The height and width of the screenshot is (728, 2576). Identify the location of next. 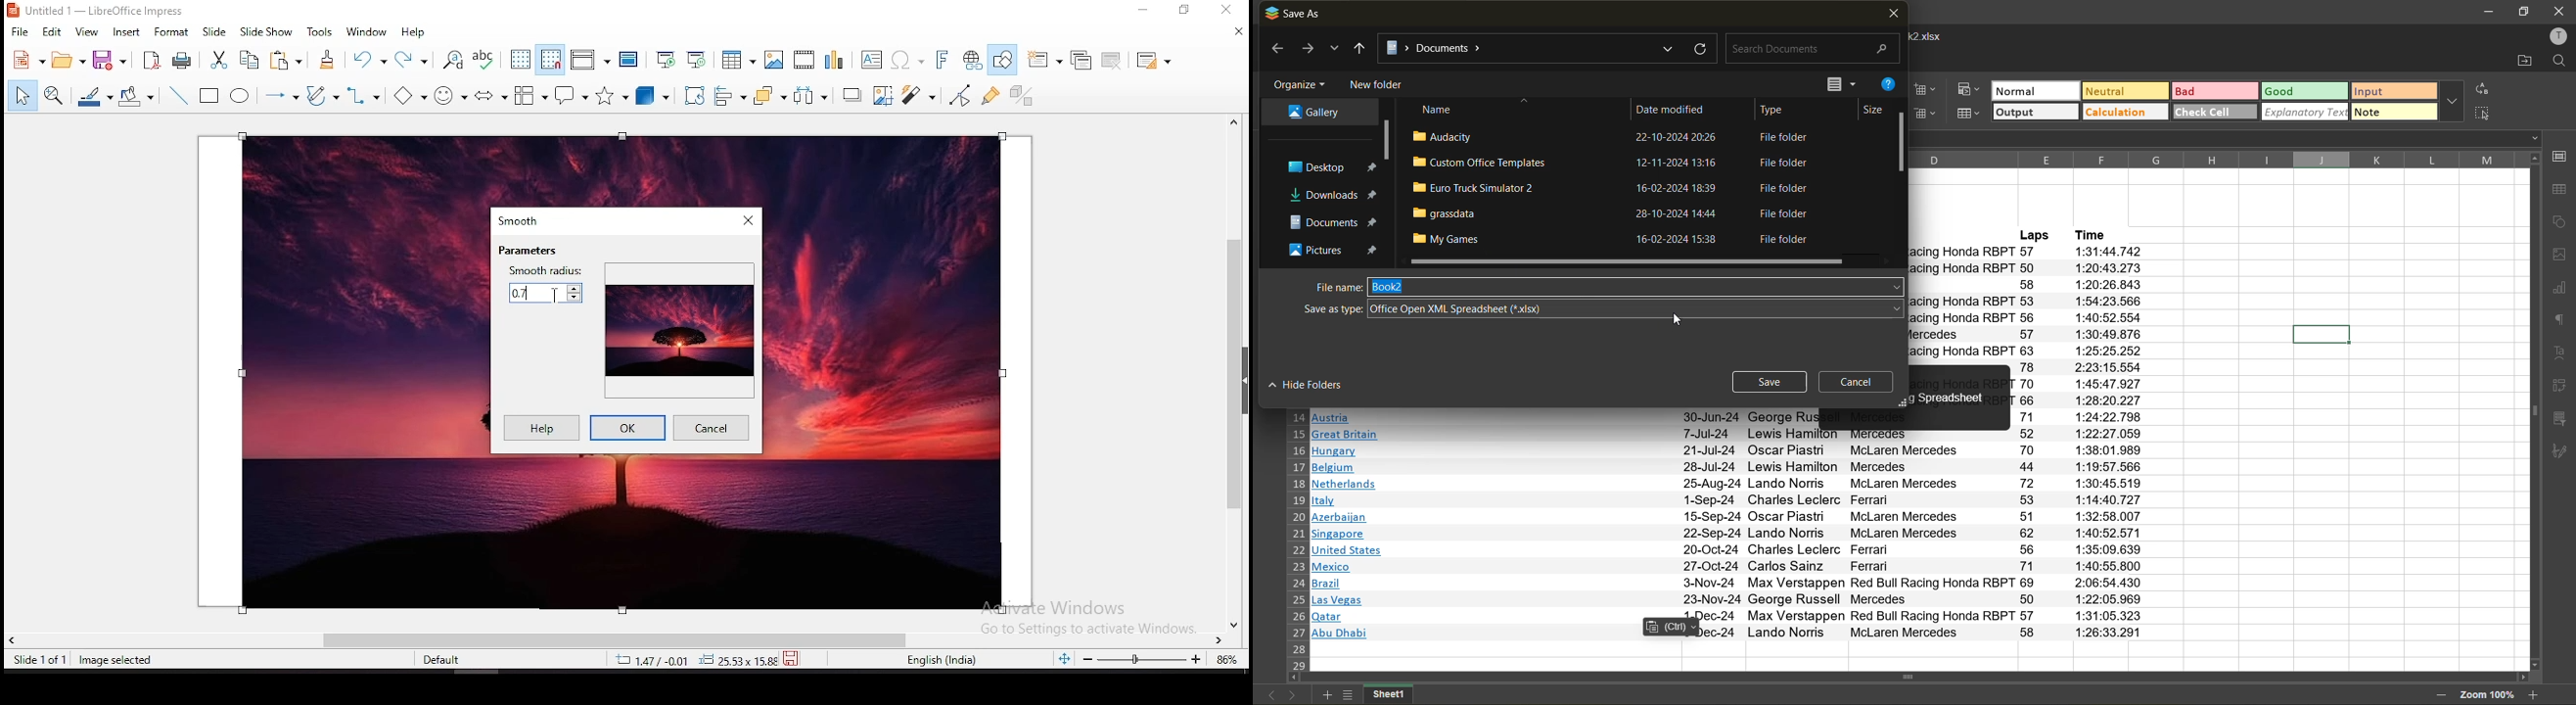
(1307, 49).